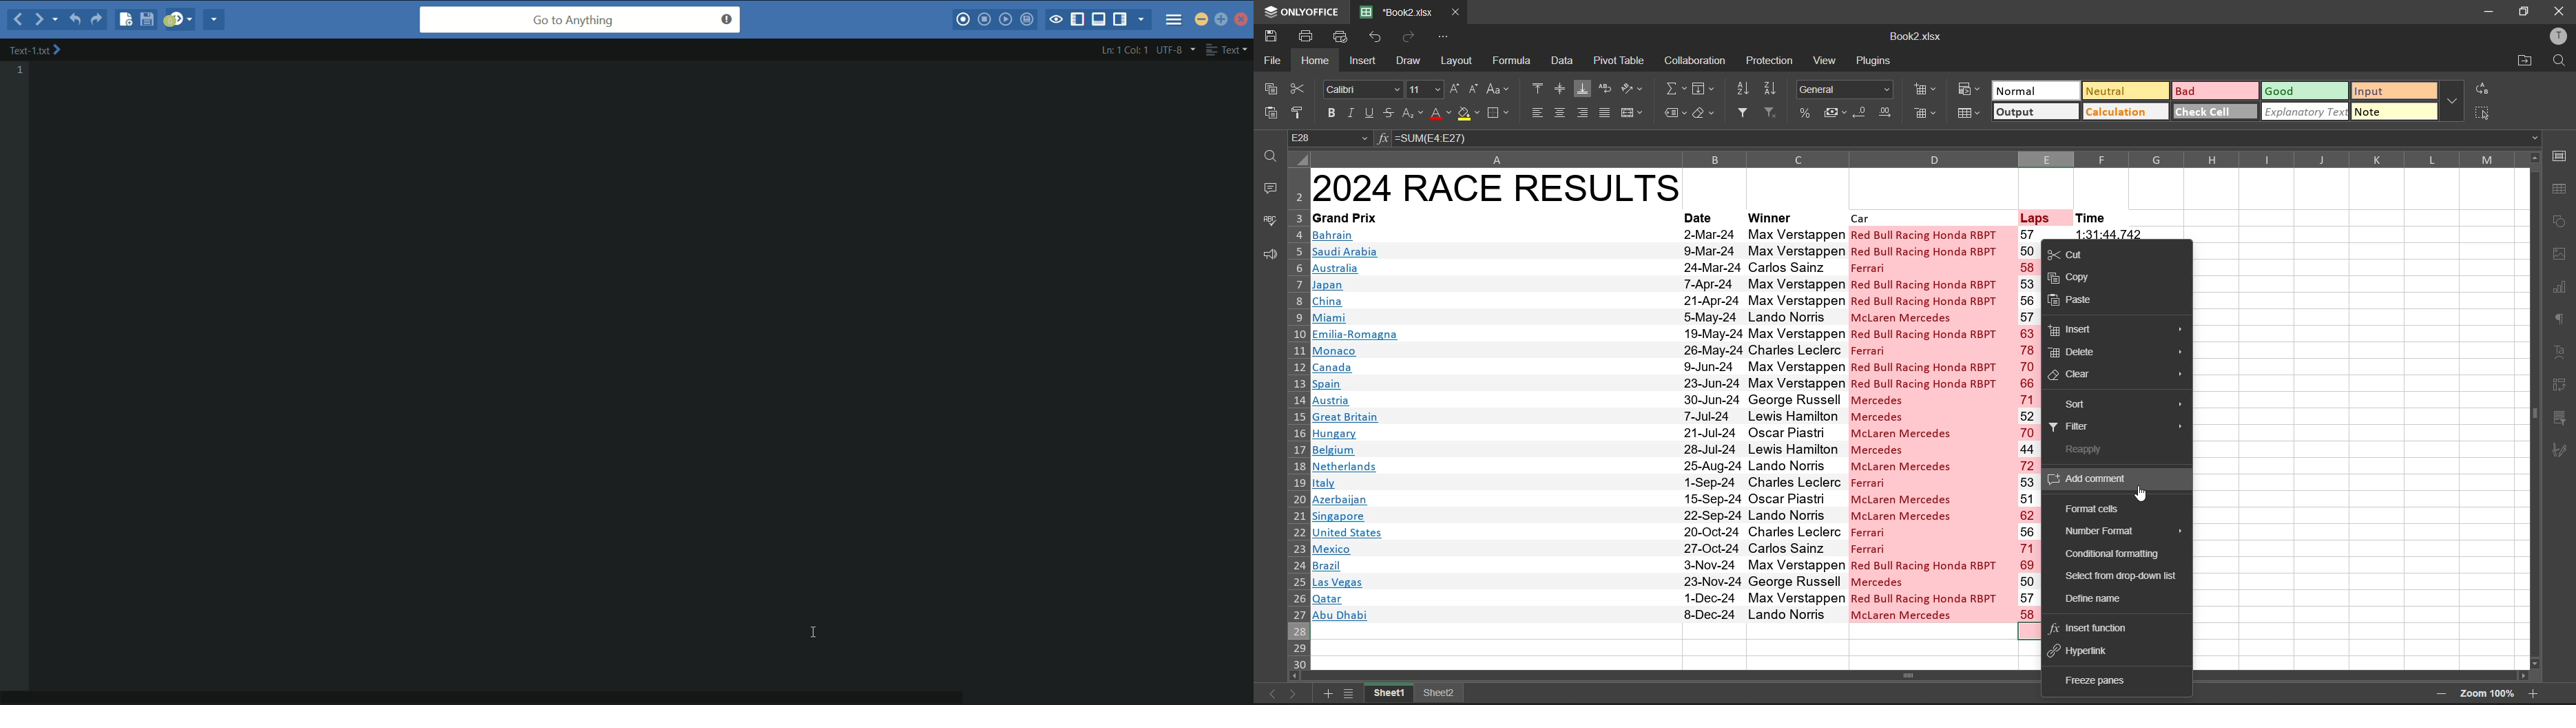  What do you see at coordinates (1770, 218) in the screenshot?
I see `winner` at bounding box center [1770, 218].